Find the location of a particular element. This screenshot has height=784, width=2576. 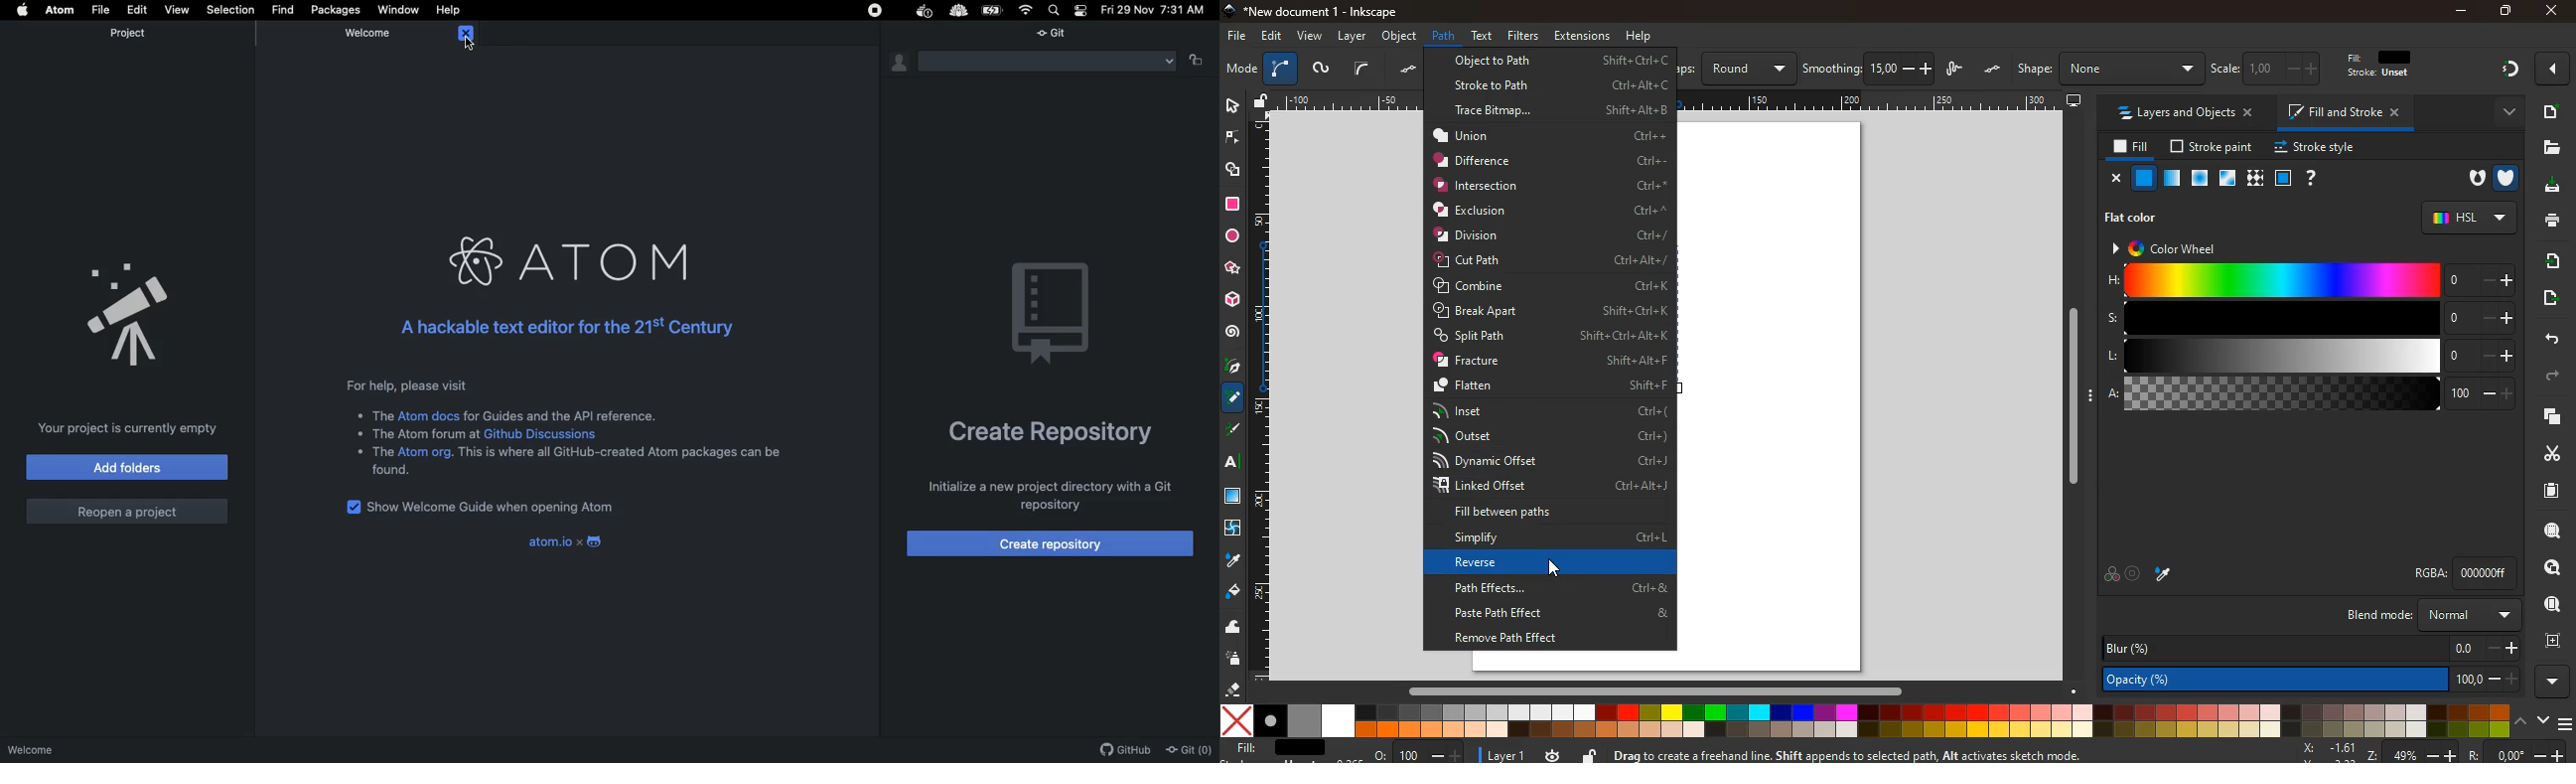

Reopen a project is located at coordinates (128, 514).